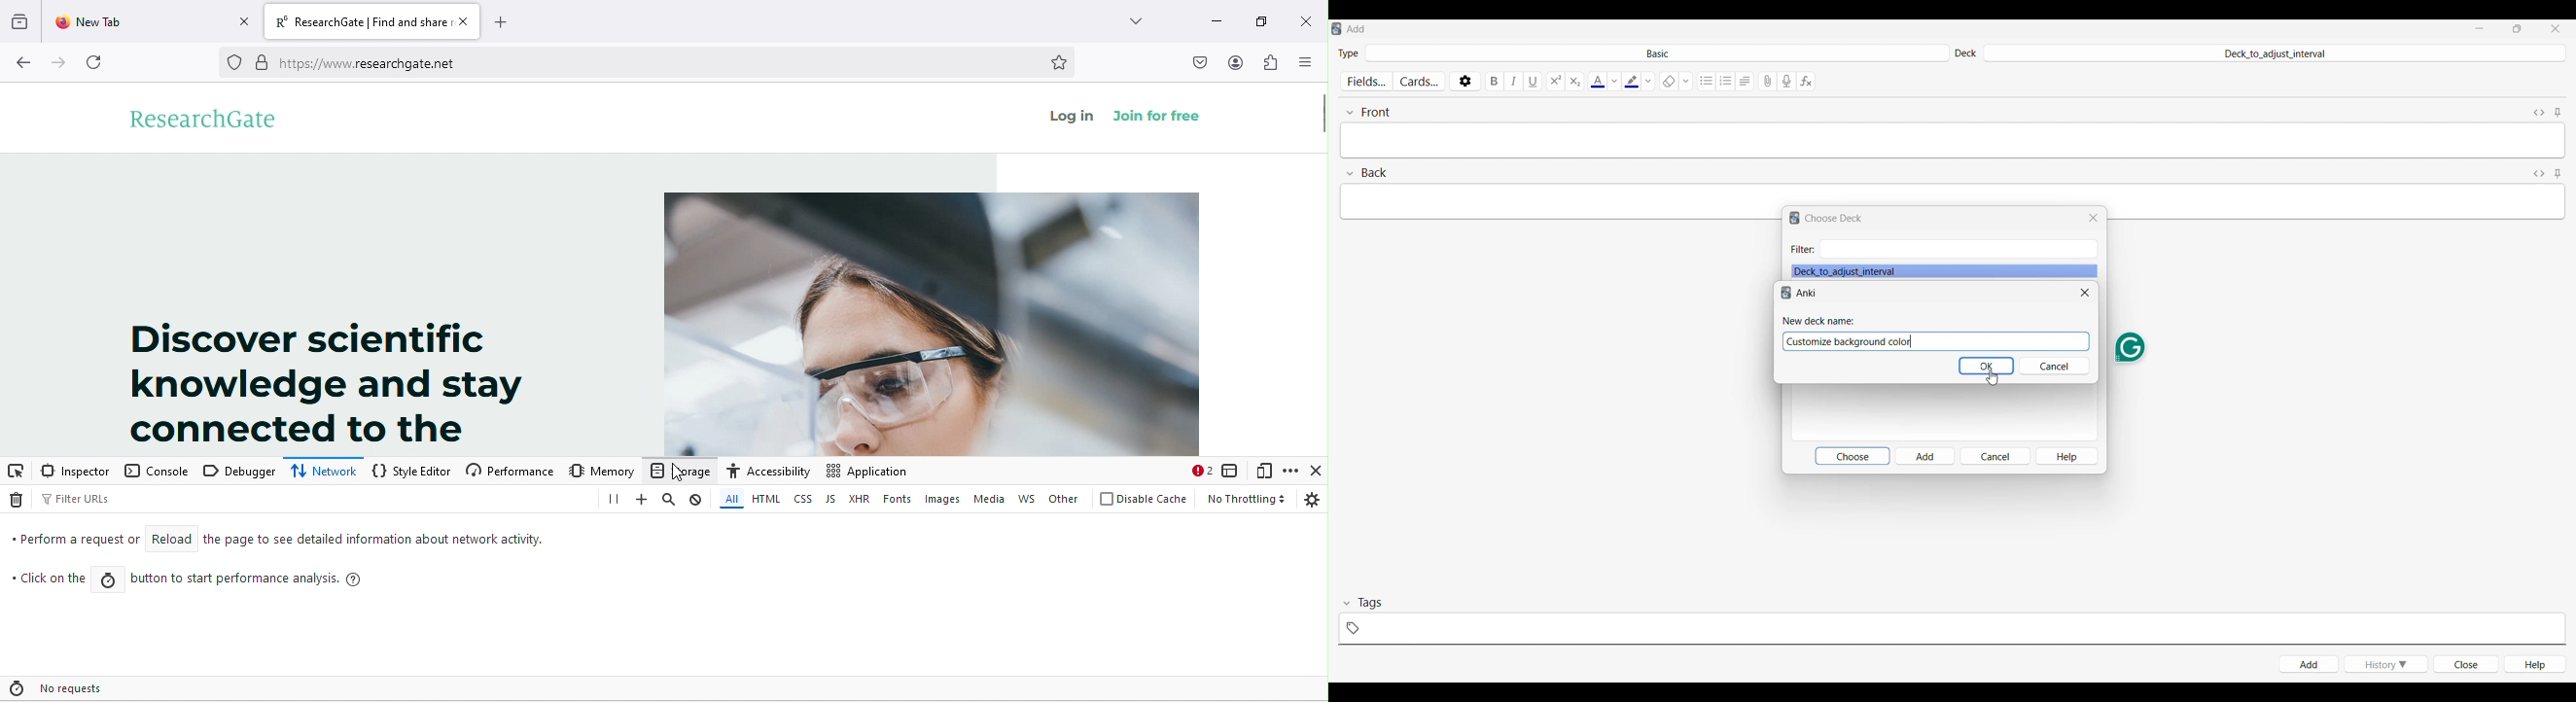  What do you see at coordinates (1800, 292) in the screenshot?
I see `Software name and logo` at bounding box center [1800, 292].